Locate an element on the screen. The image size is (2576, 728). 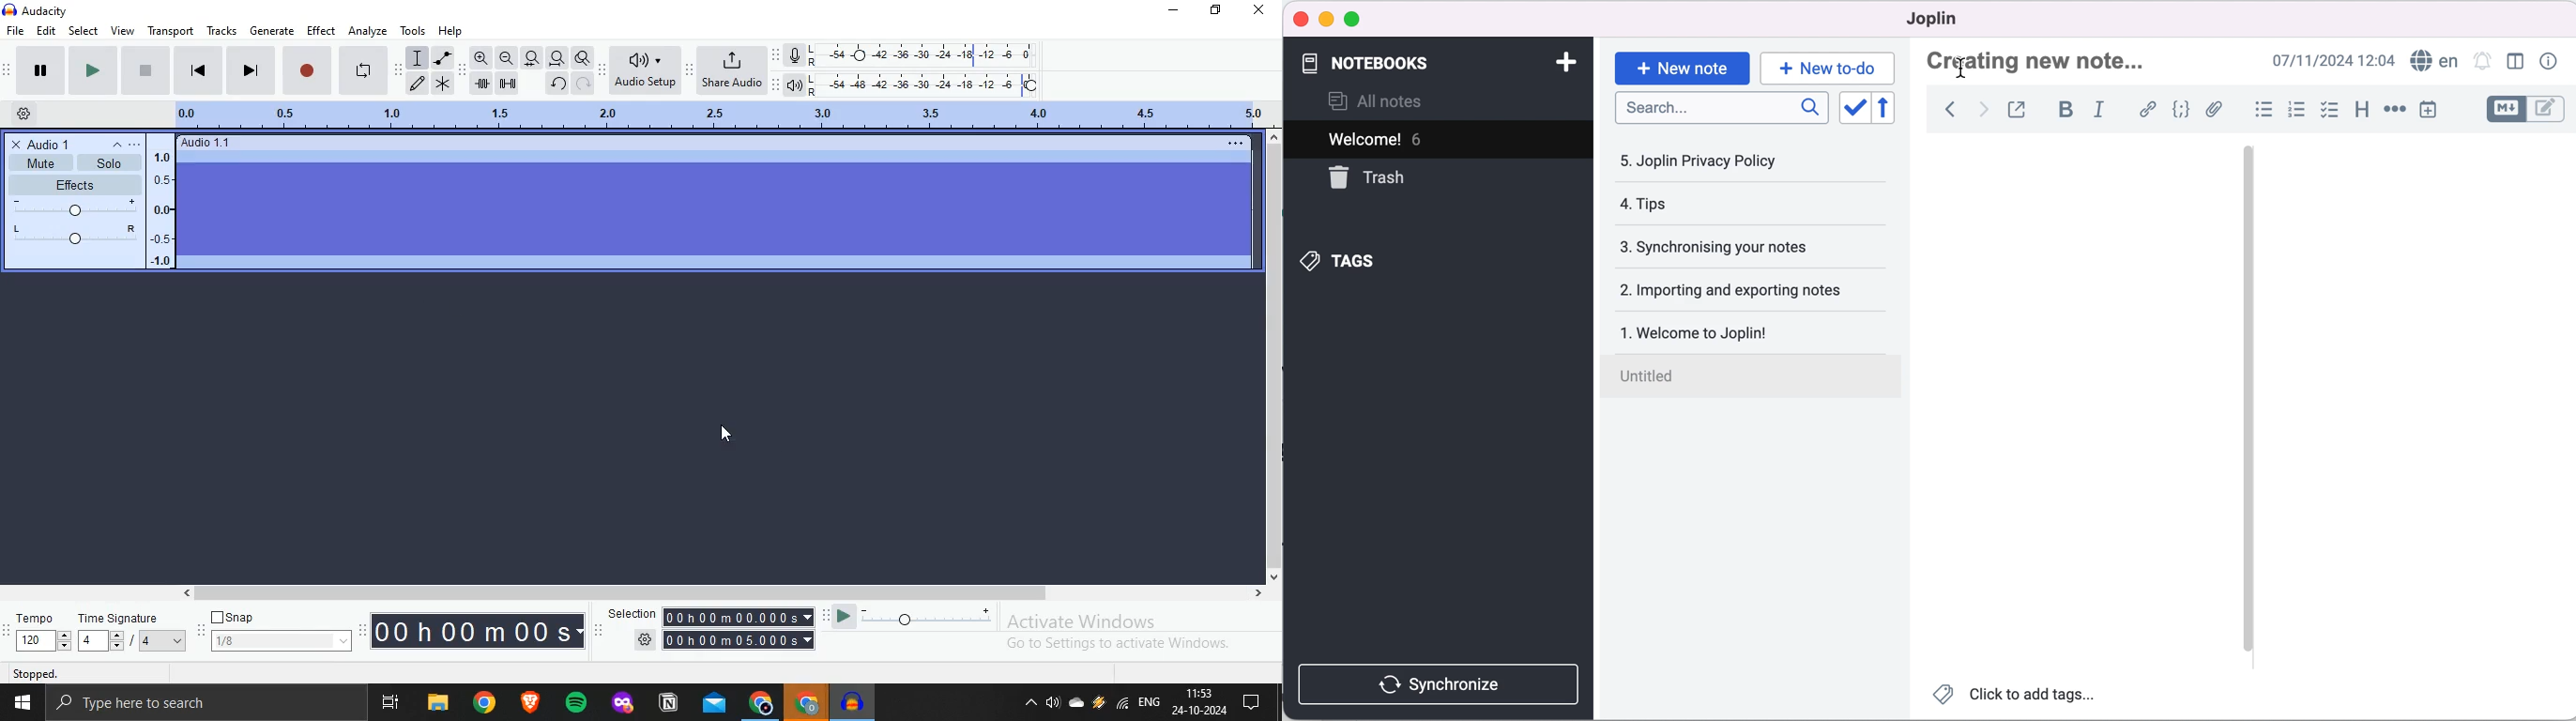
close is located at coordinates (1302, 17).